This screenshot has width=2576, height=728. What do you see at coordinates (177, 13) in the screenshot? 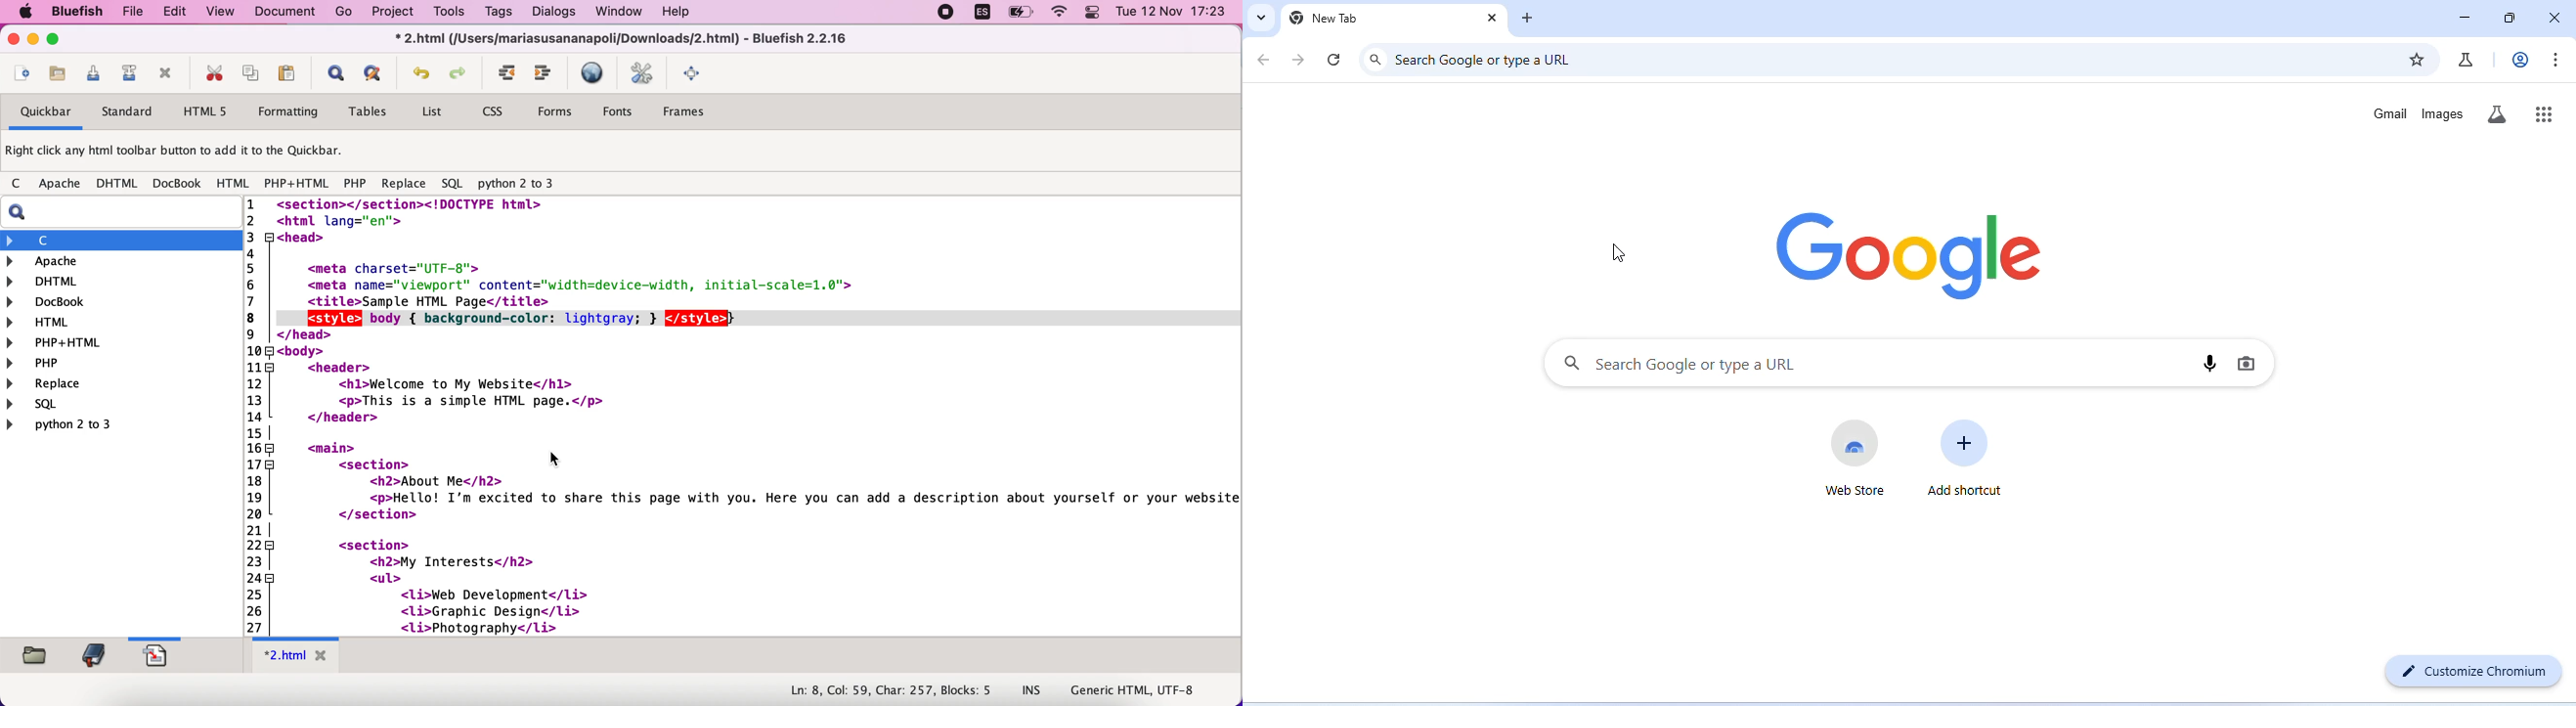
I see `edit` at bounding box center [177, 13].